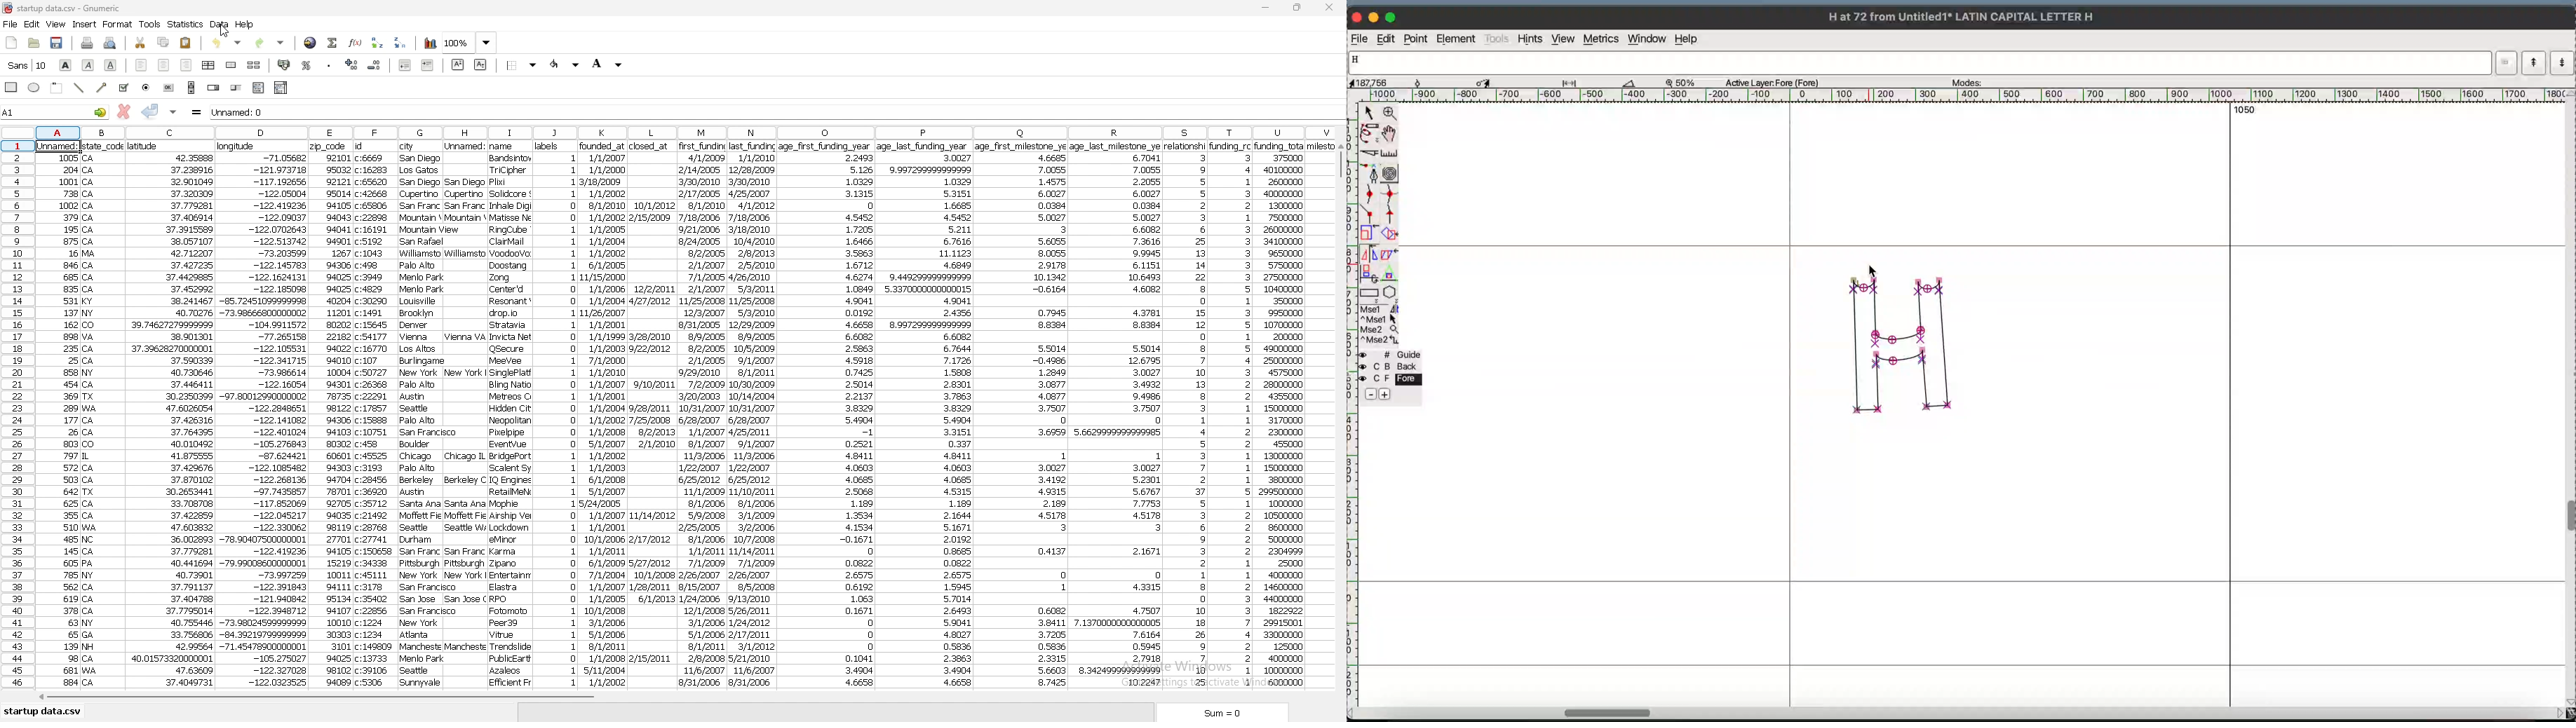 The width and height of the screenshot is (2576, 728). Describe the element at coordinates (1360, 39) in the screenshot. I see `file` at that location.